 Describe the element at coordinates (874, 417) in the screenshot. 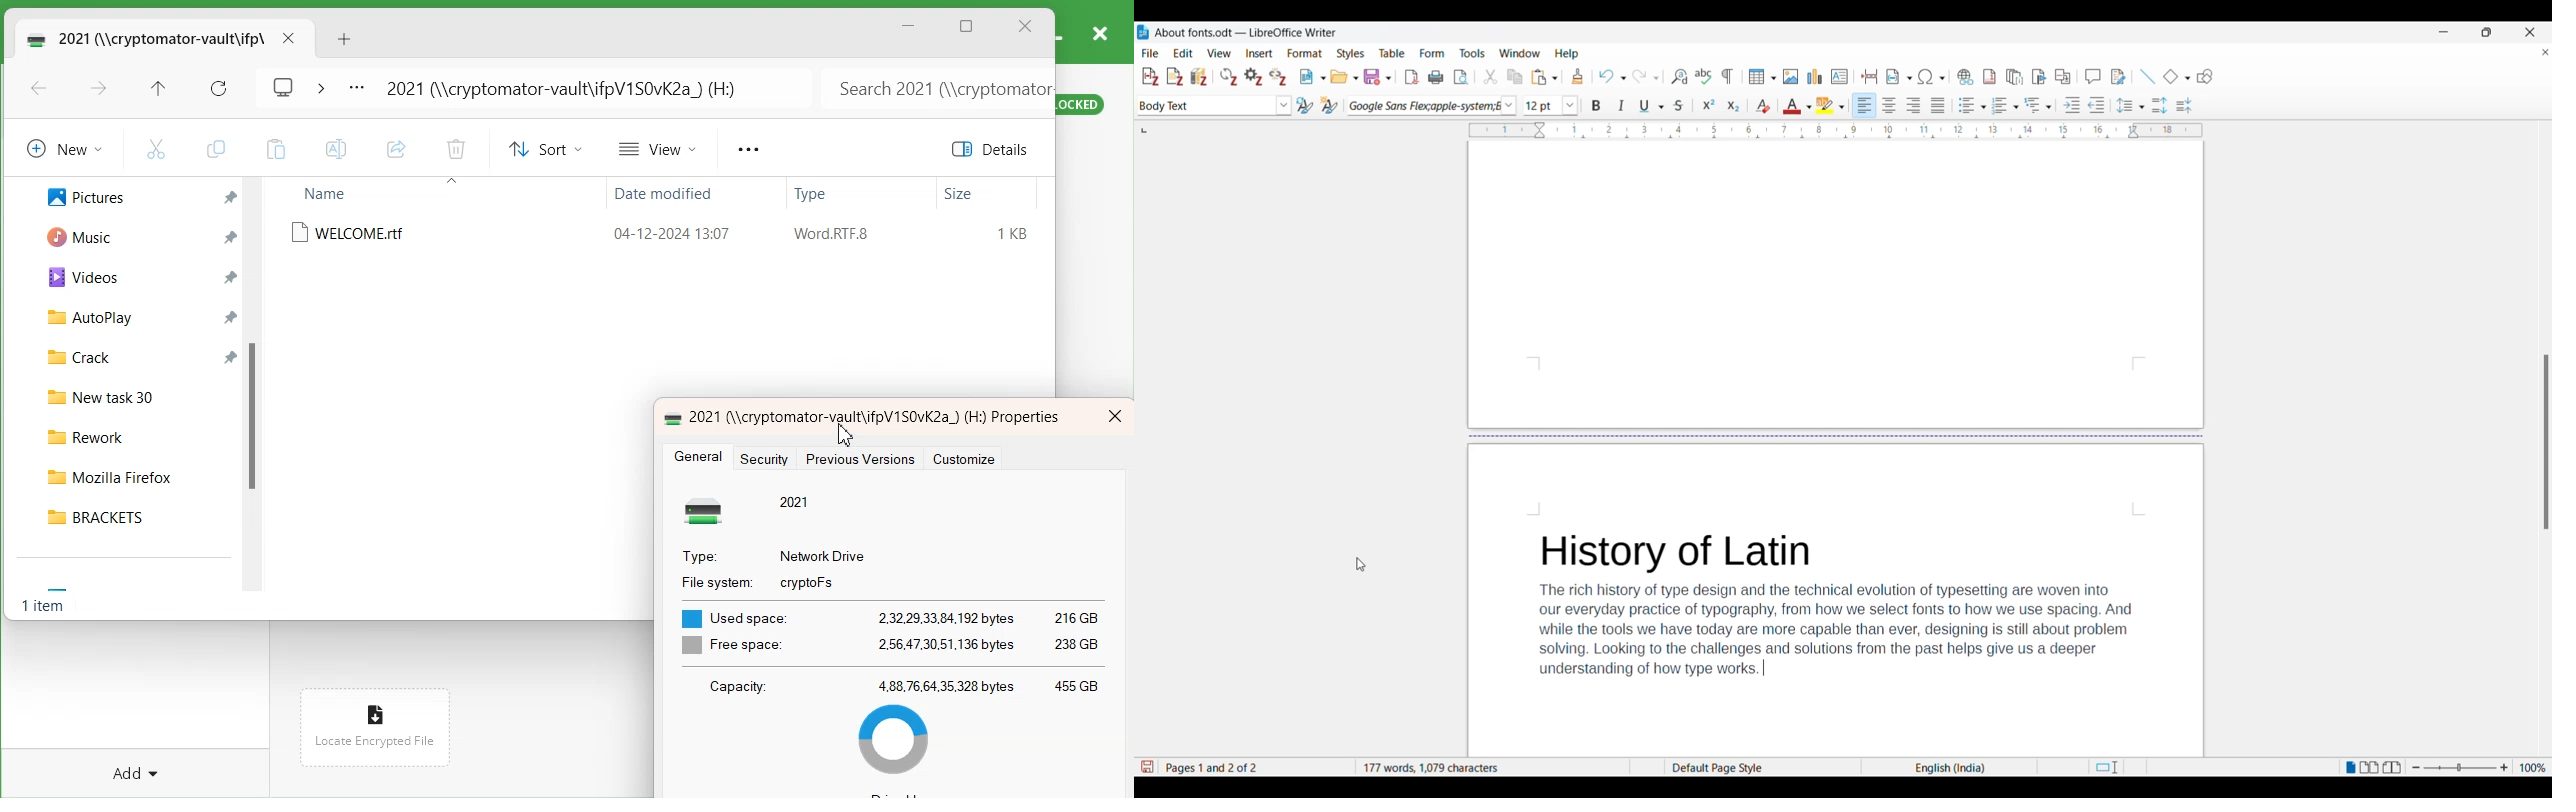

I see `2021 (\cryptomator-vault\ifpV150vK2a_) (H:) Properties` at that location.